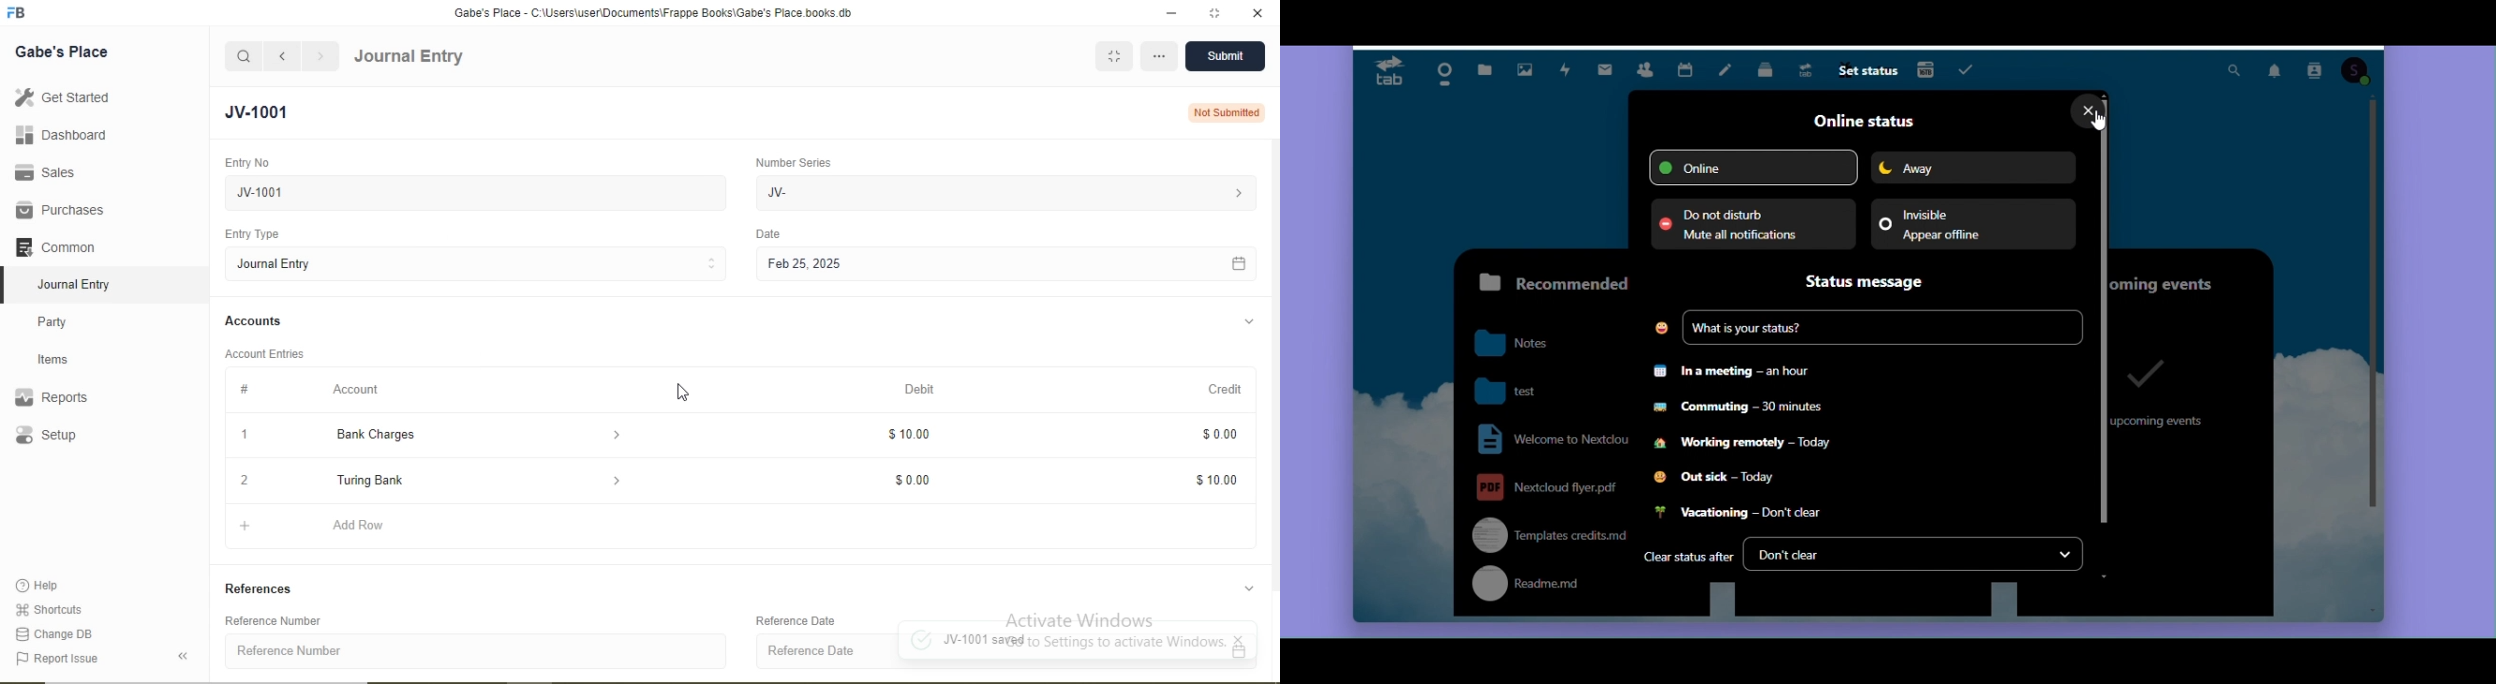  What do you see at coordinates (1973, 223) in the screenshot?
I see `Invisible appear offline` at bounding box center [1973, 223].